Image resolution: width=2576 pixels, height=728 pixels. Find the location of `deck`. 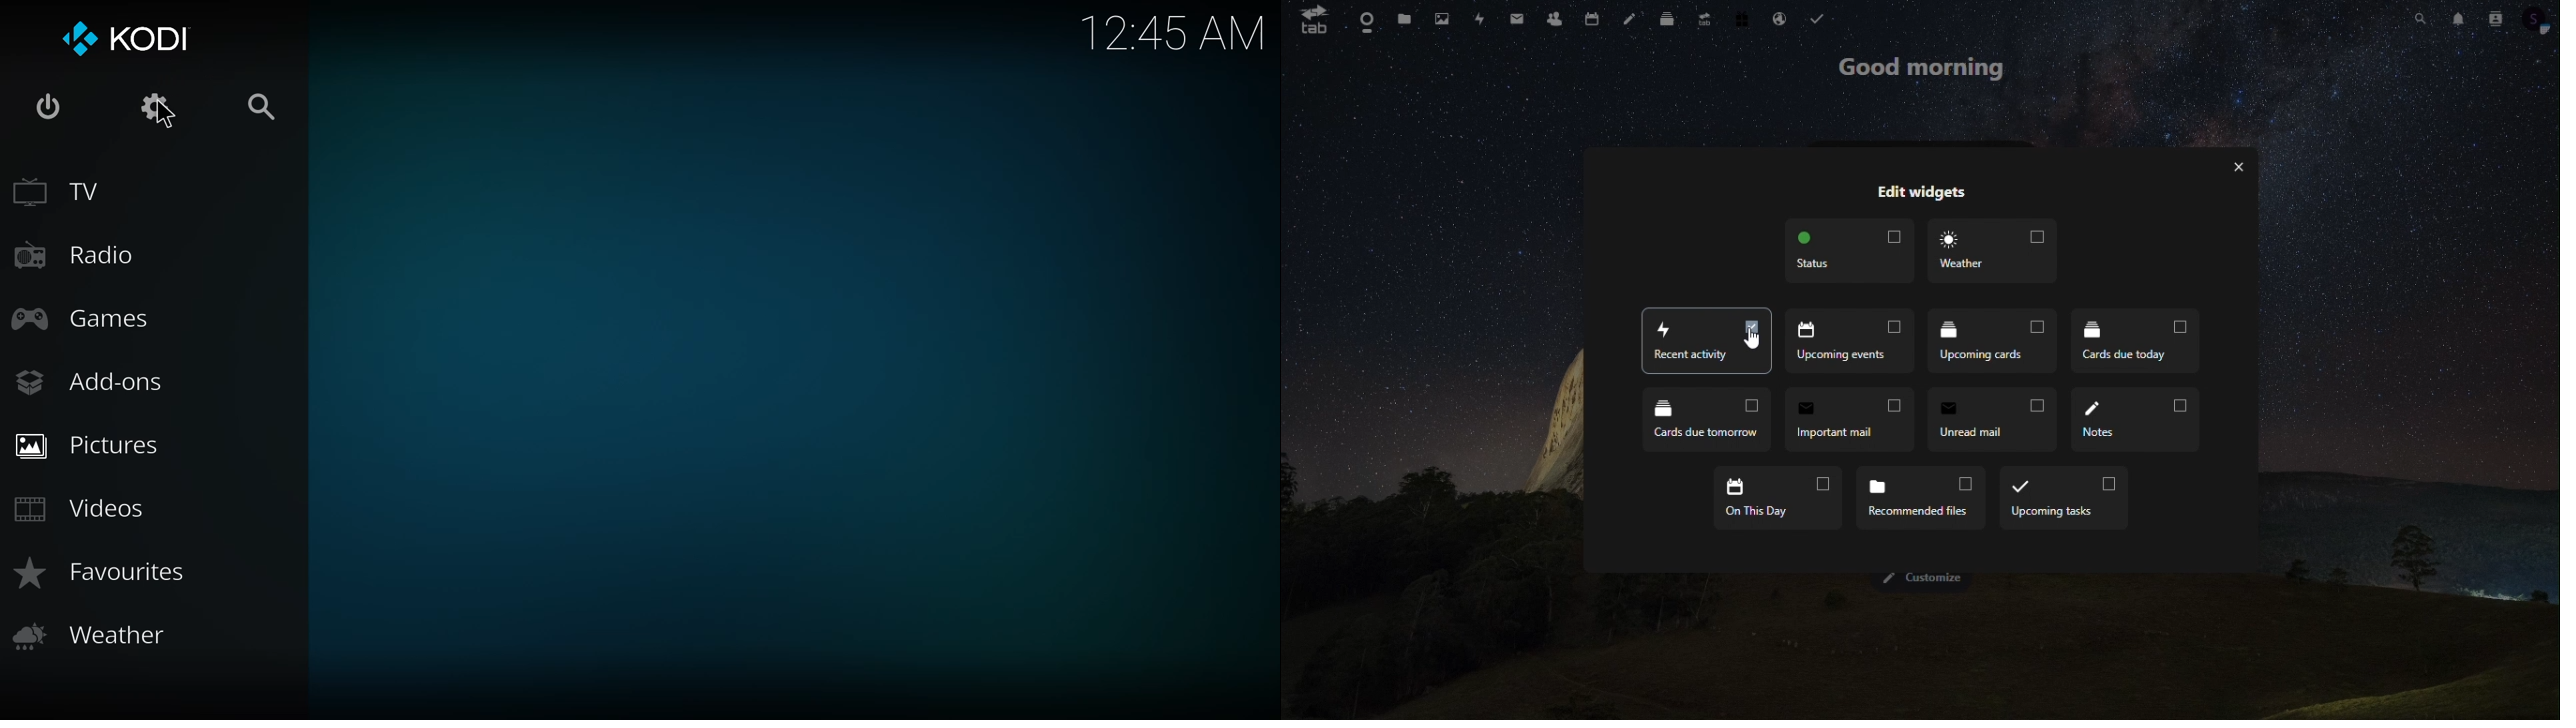

deck is located at coordinates (1670, 22).